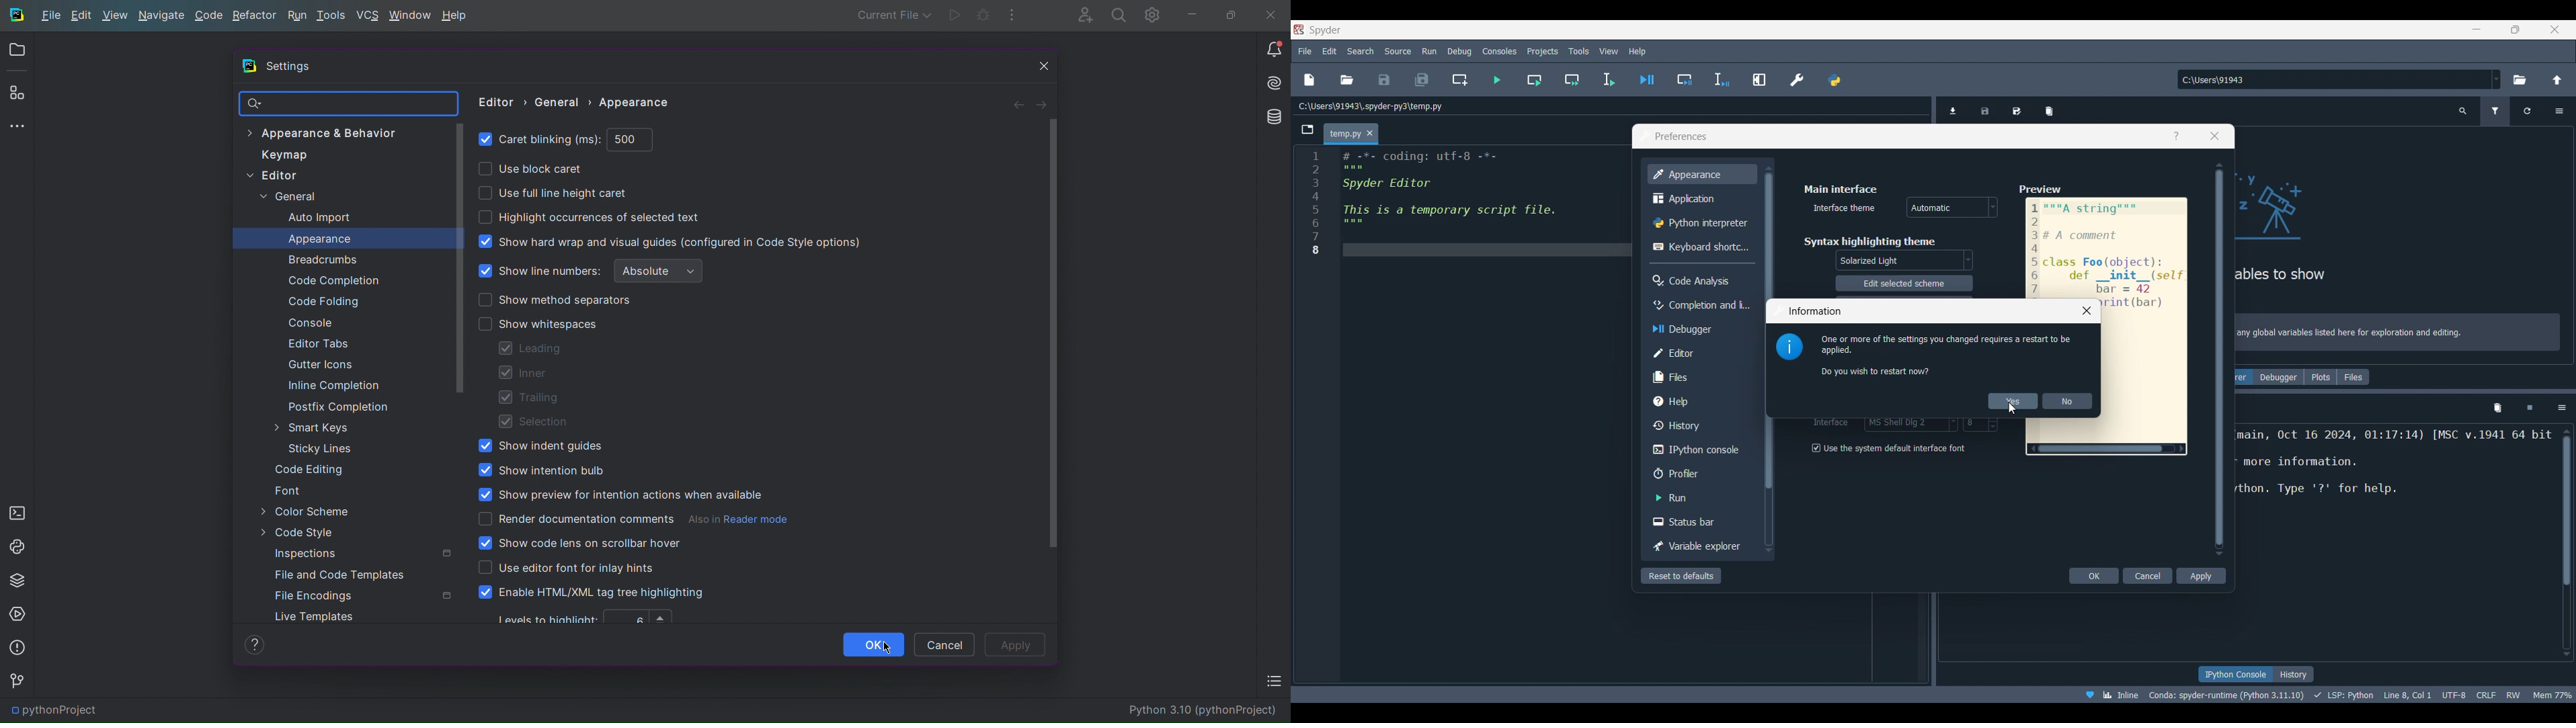 The width and height of the screenshot is (2576, 728). Describe the element at coordinates (2344, 695) in the screenshot. I see `programming language` at that location.